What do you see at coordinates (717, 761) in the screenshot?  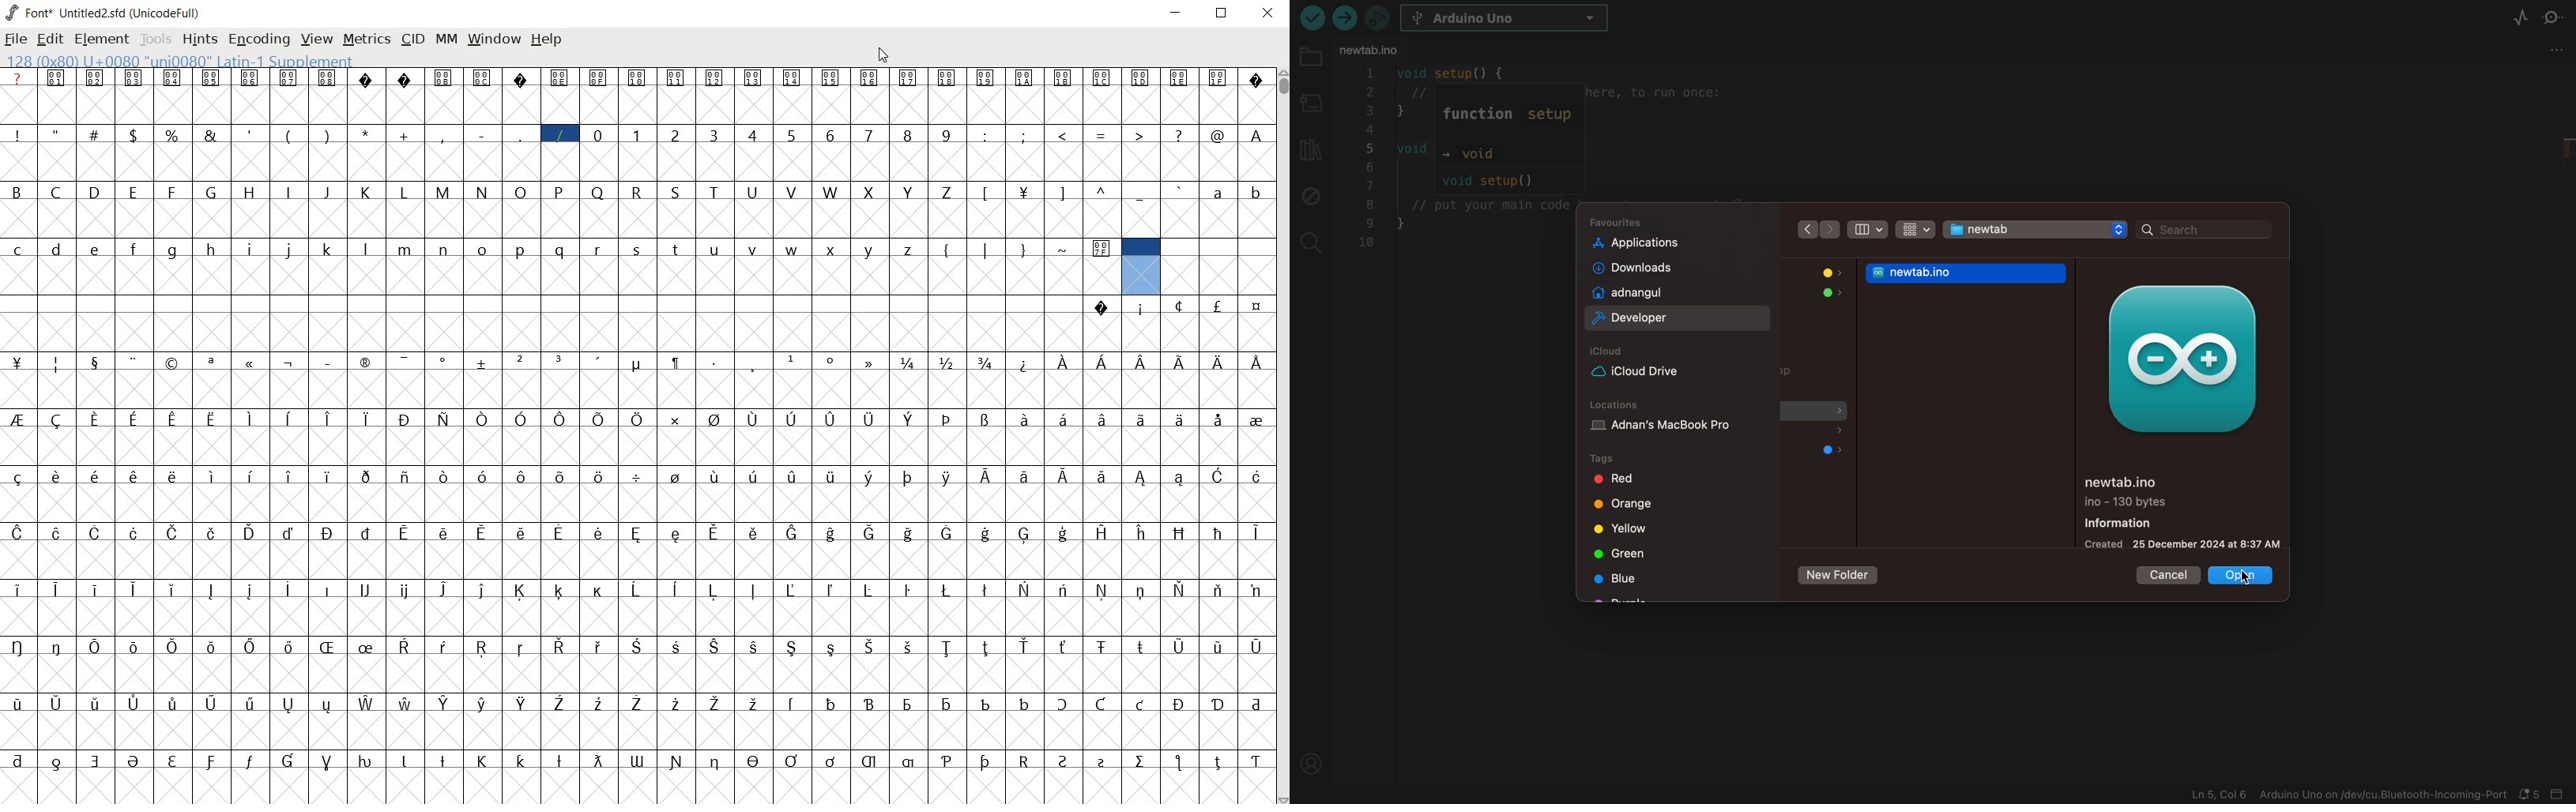 I see `Symbol` at bounding box center [717, 761].